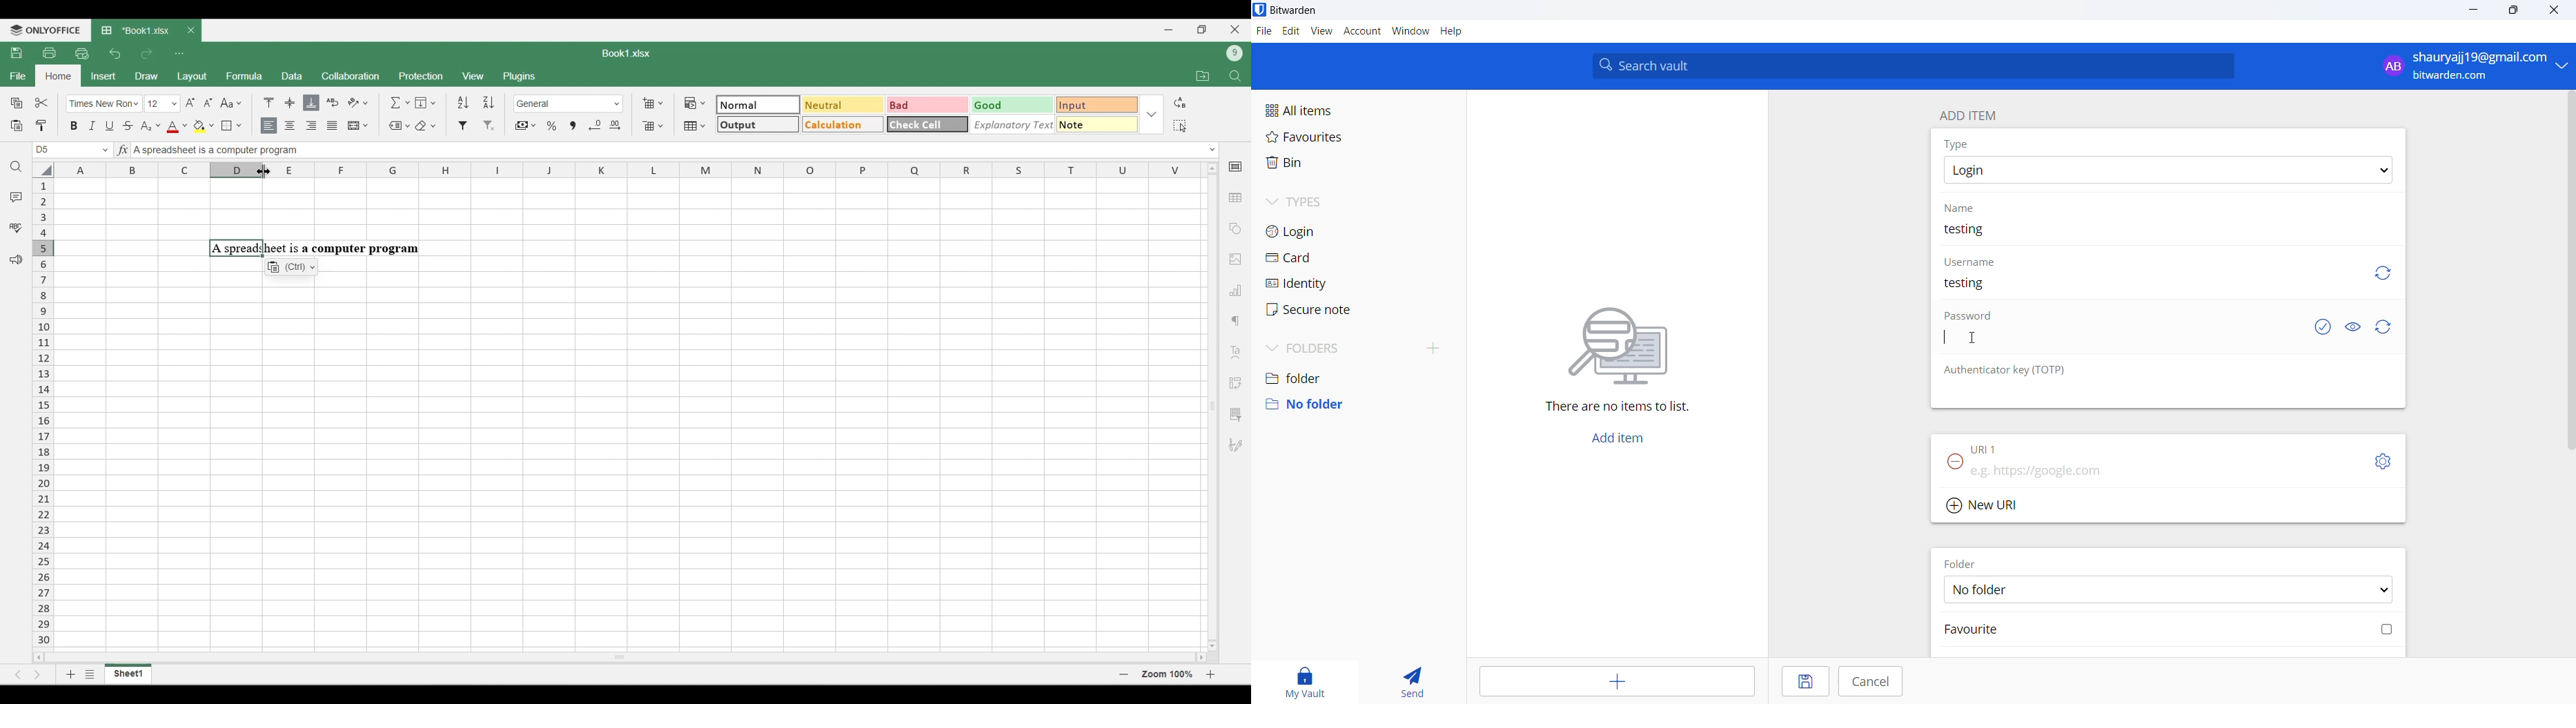  Describe the element at coordinates (16, 126) in the screenshot. I see `Paste` at that location.